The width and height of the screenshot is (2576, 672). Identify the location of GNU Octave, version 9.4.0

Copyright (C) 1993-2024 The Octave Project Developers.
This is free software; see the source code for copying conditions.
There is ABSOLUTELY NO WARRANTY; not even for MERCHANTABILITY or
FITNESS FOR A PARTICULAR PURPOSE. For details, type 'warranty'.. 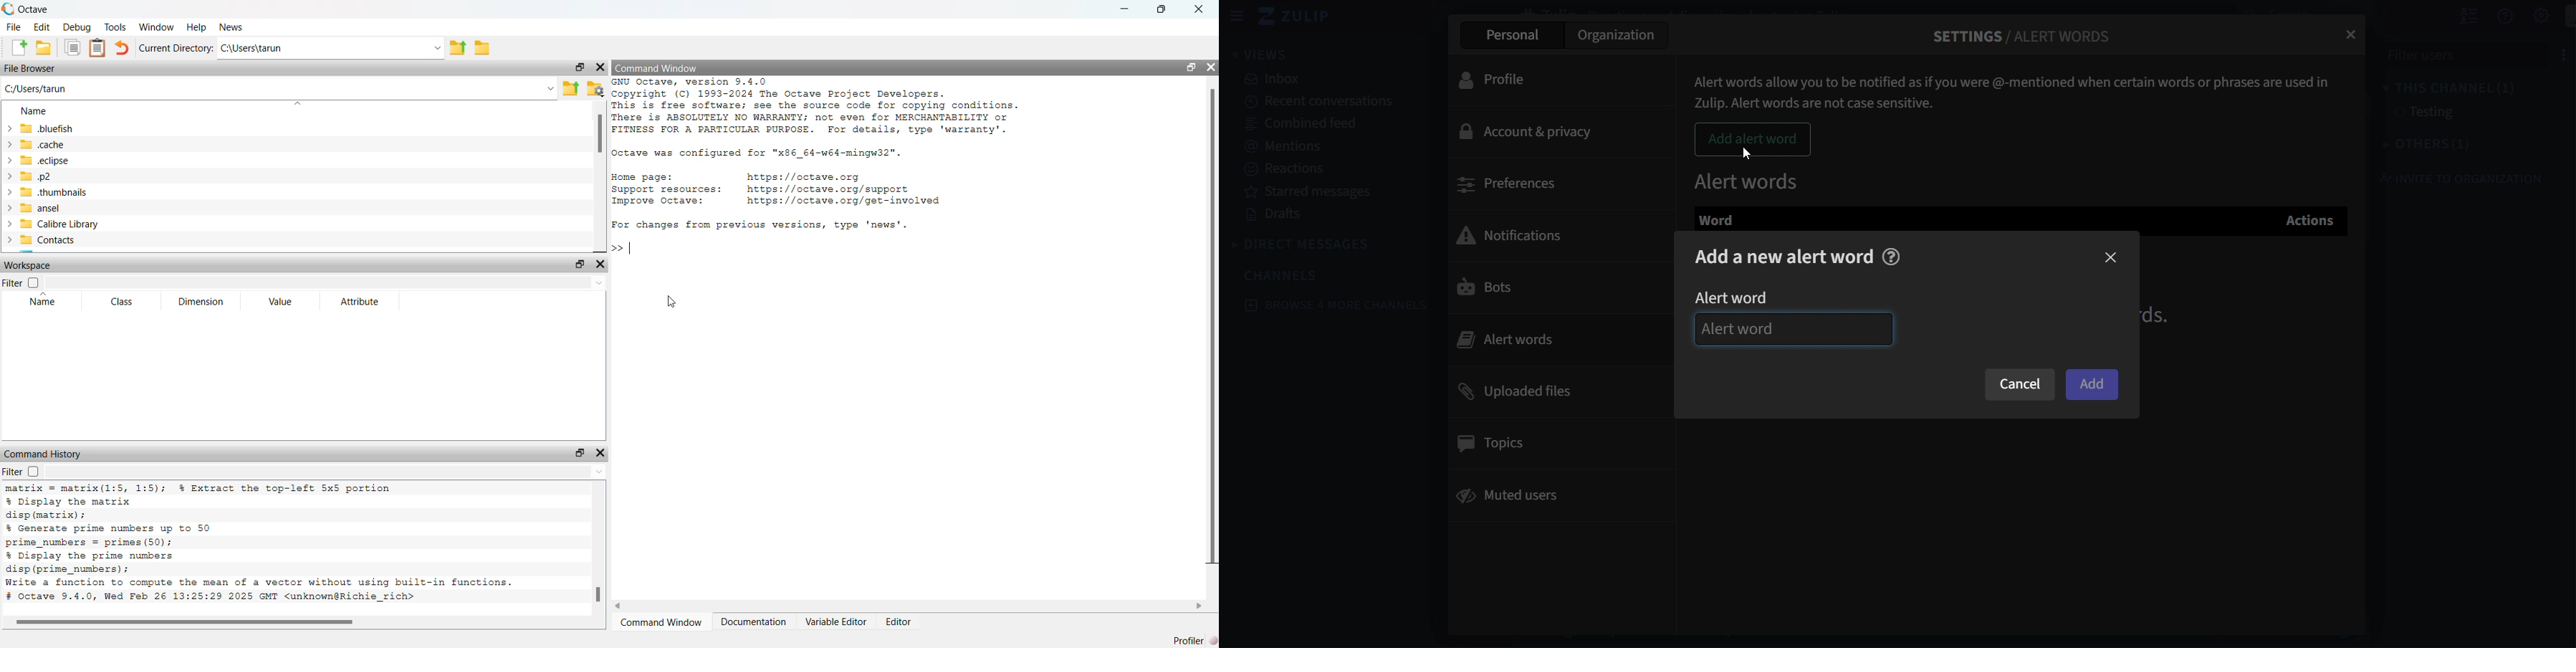
(815, 107).